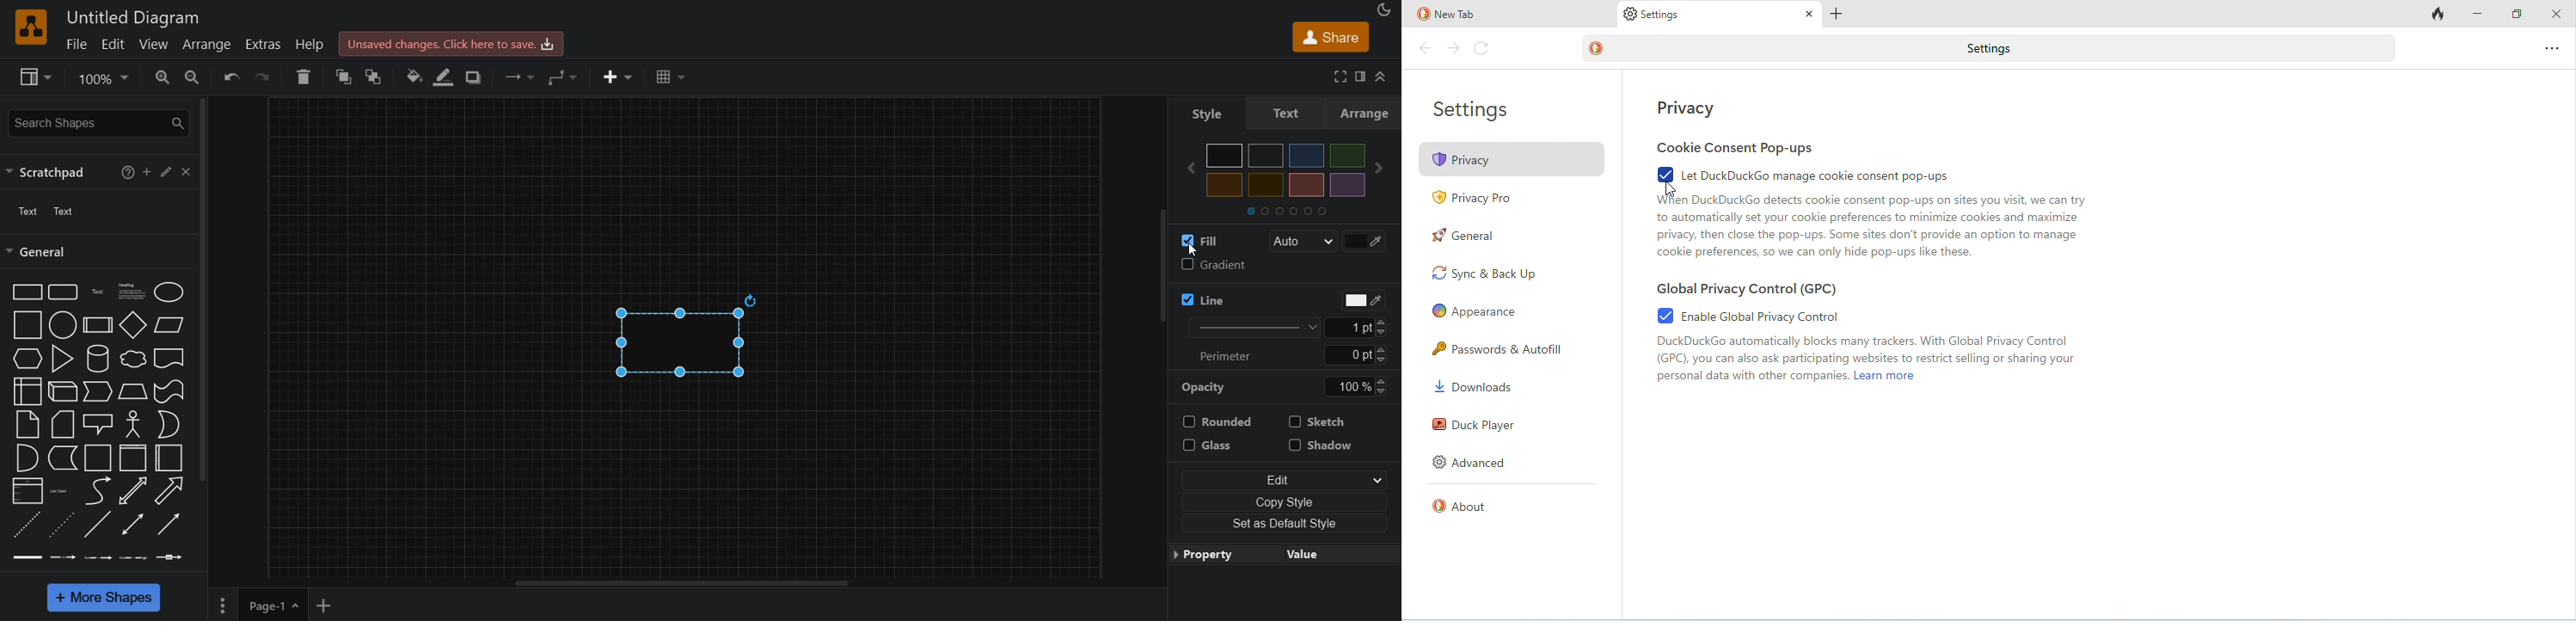 This screenshot has height=644, width=2576. I want to click on heading, so click(130, 291).